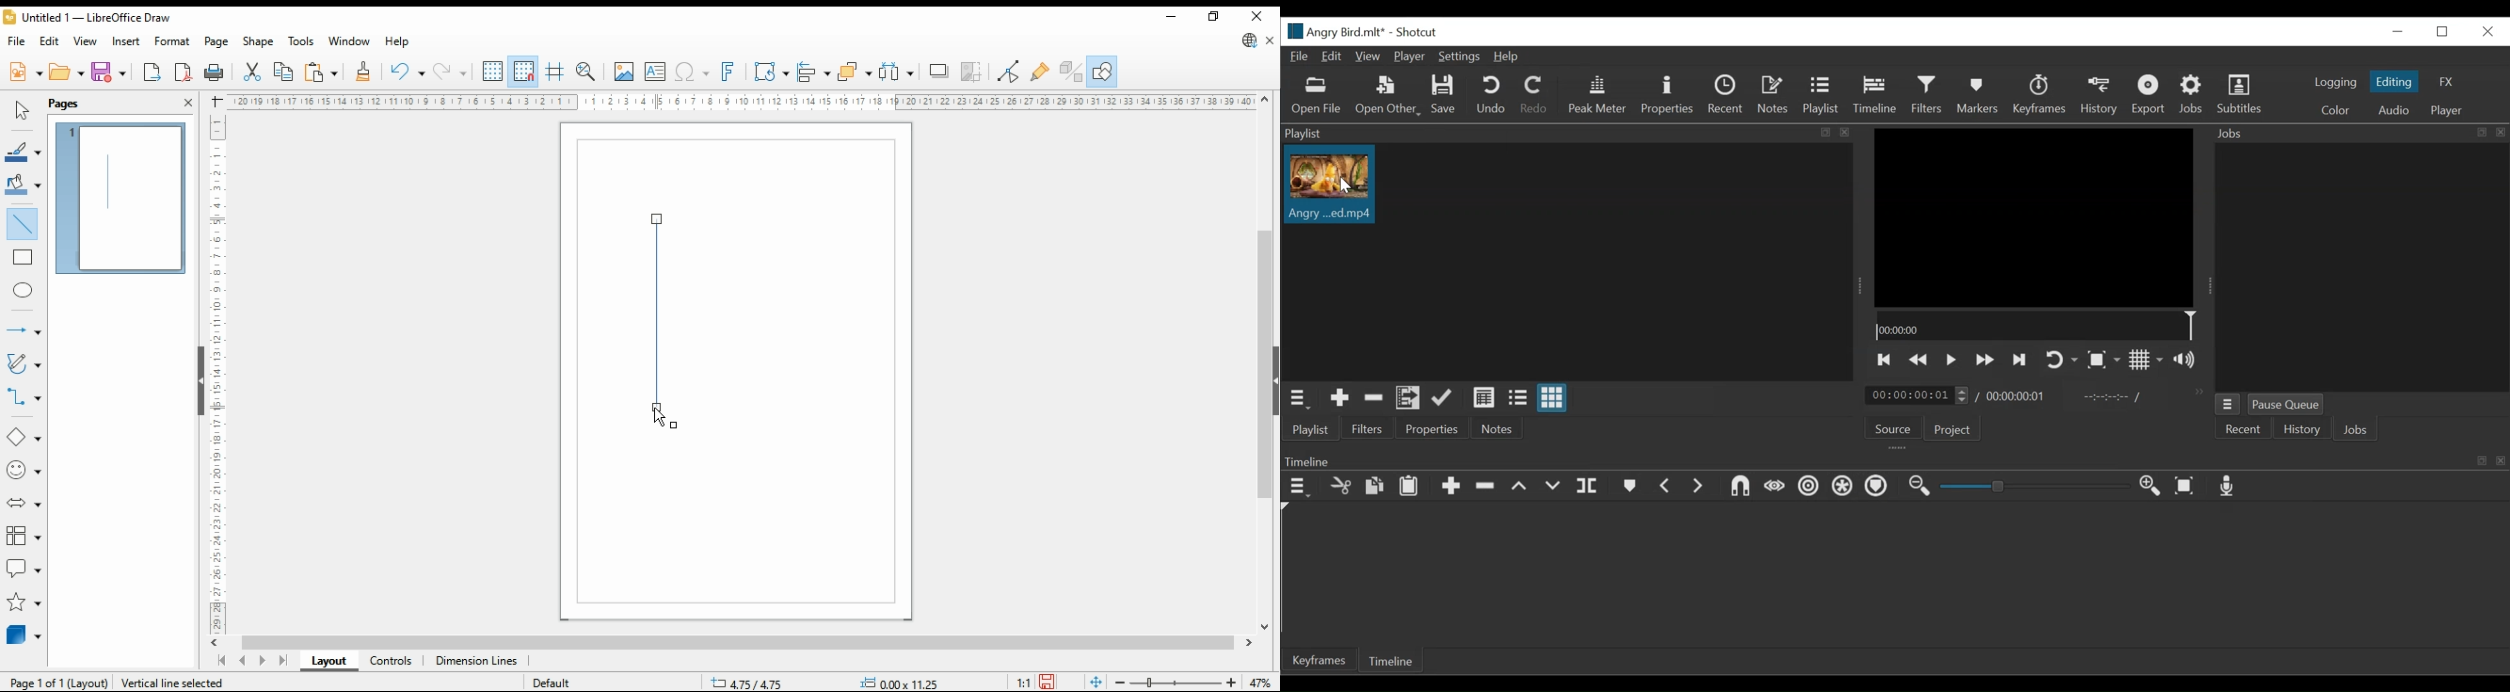 The image size is (2520, 700). Describe the element at coordinates (26, 258) in the screenshot. I see `insert line message` at that location.